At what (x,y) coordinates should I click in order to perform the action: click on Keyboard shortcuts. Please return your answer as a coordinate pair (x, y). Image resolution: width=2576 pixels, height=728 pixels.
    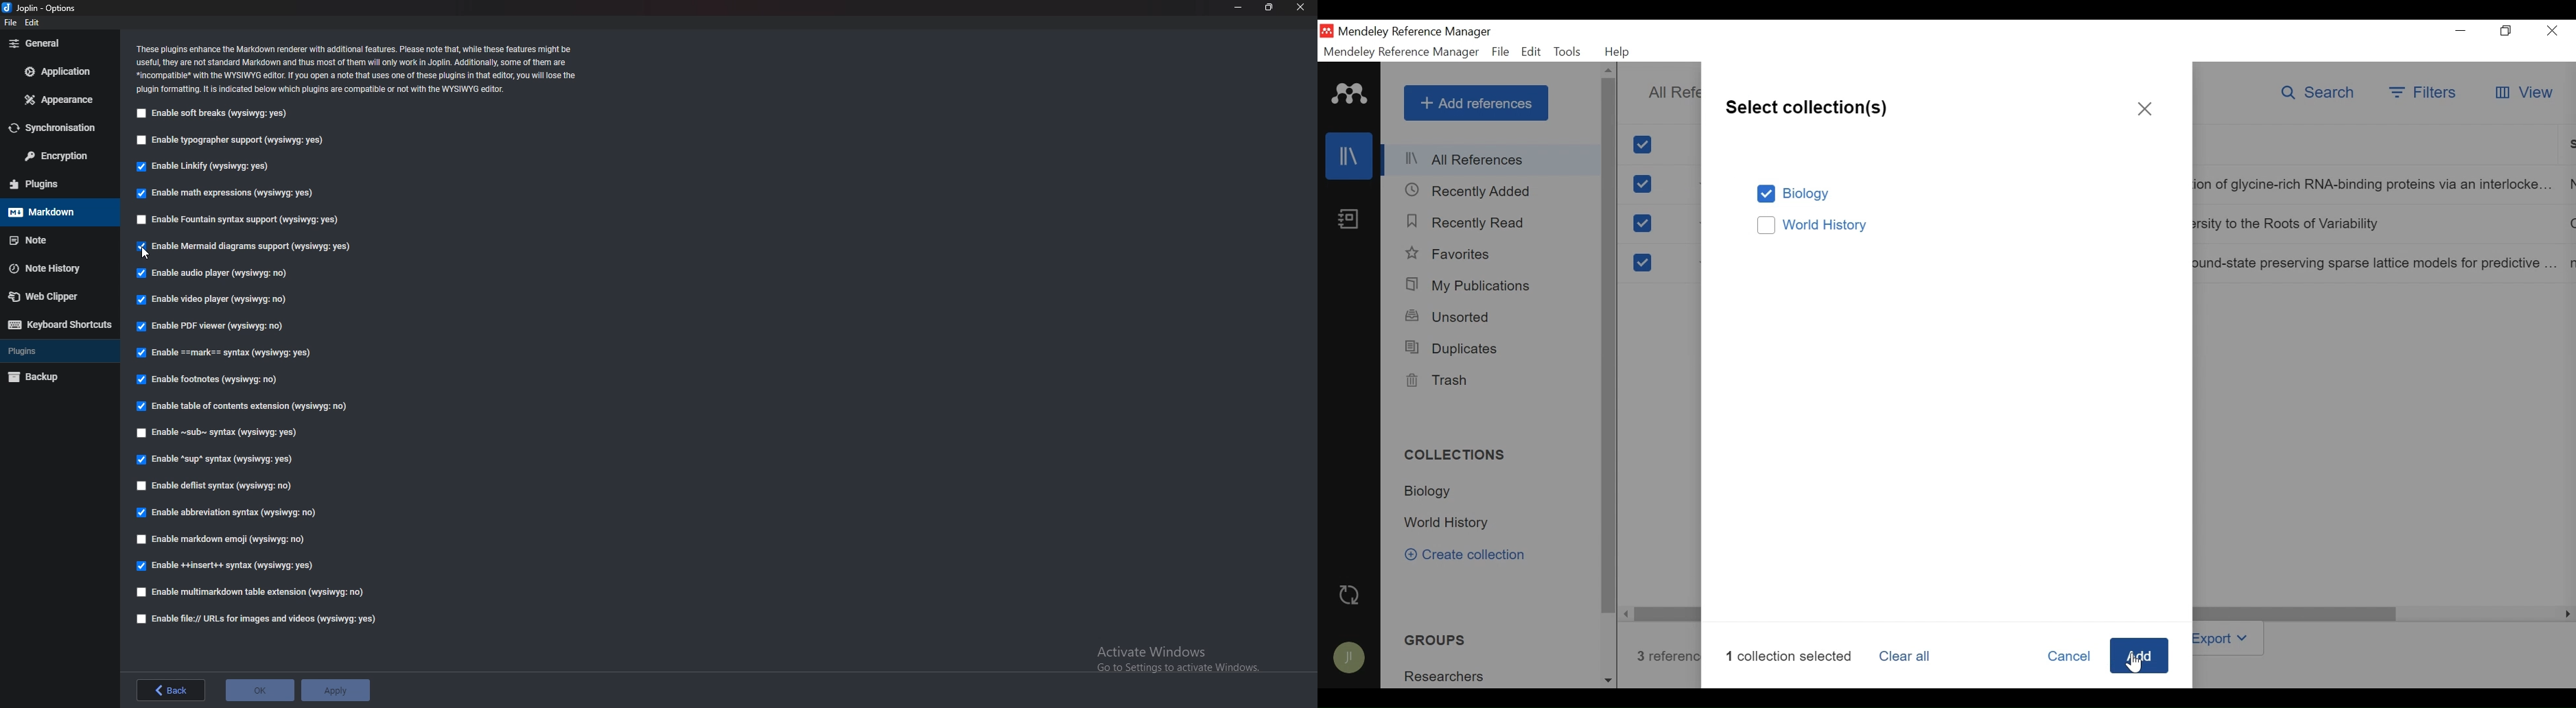
    Looking at the image, I should click on (58, 326).